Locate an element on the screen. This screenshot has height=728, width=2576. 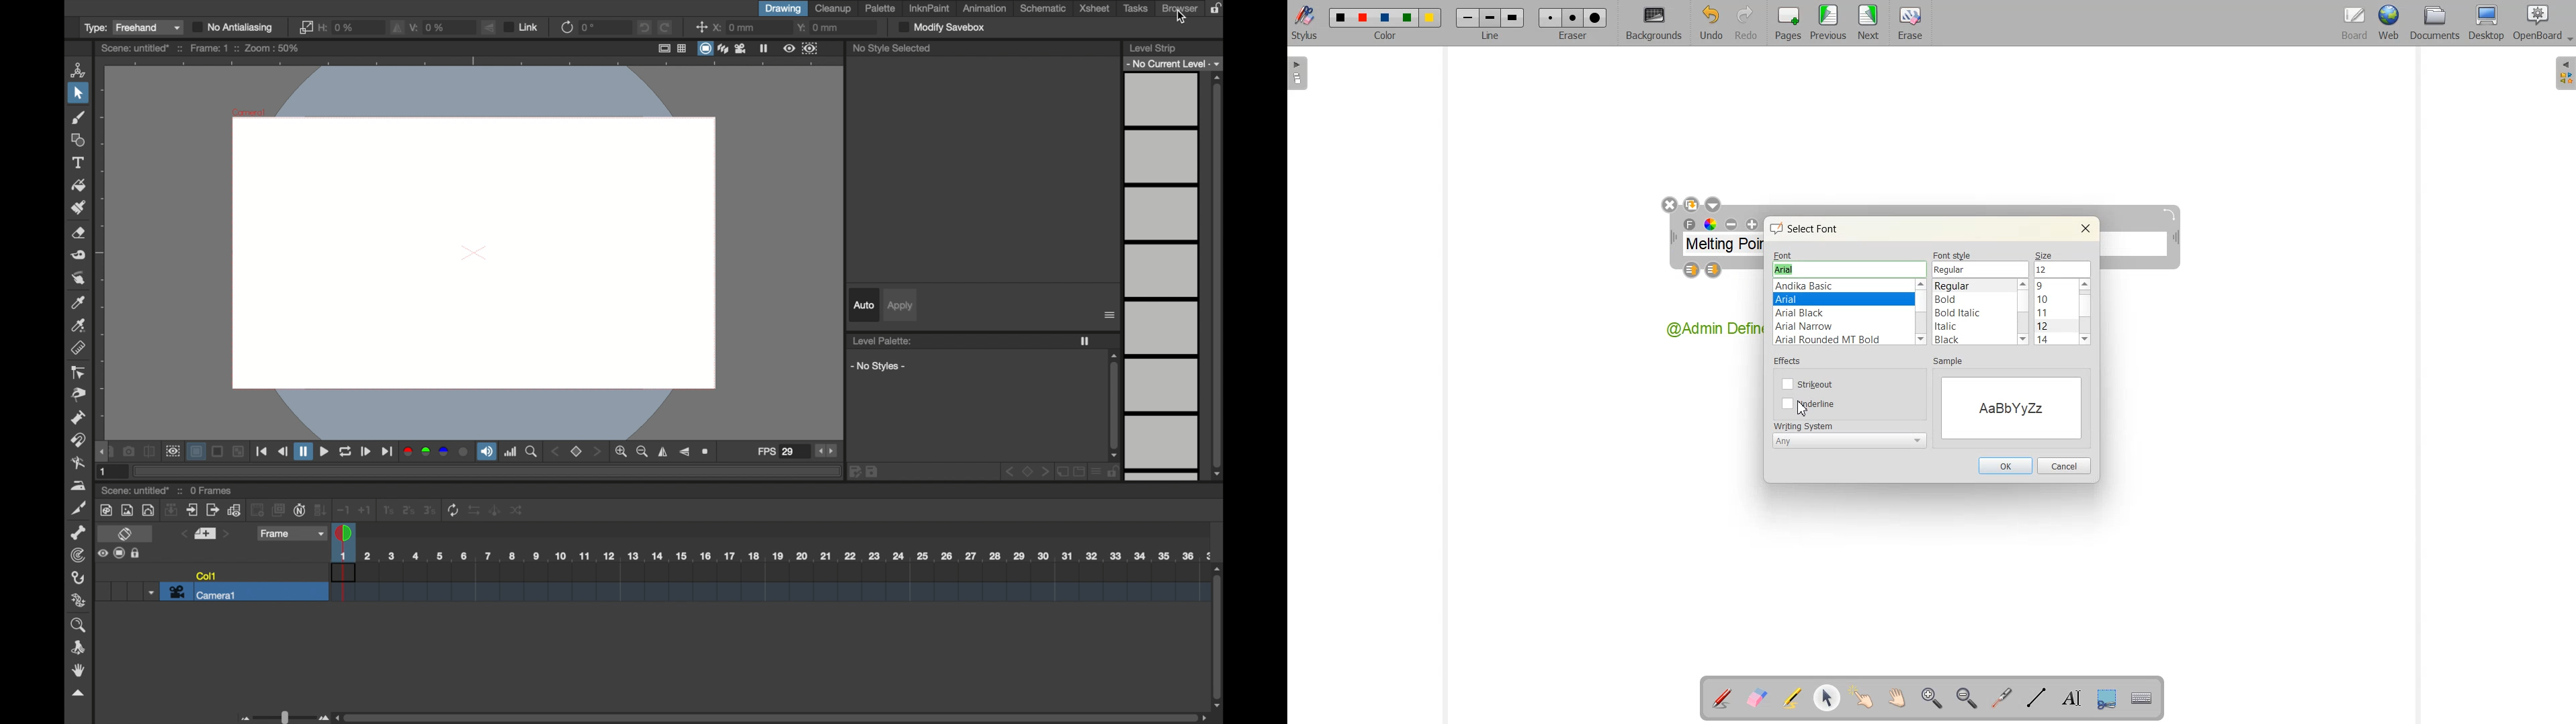
Eraser is located at coordinates (1570, 23).